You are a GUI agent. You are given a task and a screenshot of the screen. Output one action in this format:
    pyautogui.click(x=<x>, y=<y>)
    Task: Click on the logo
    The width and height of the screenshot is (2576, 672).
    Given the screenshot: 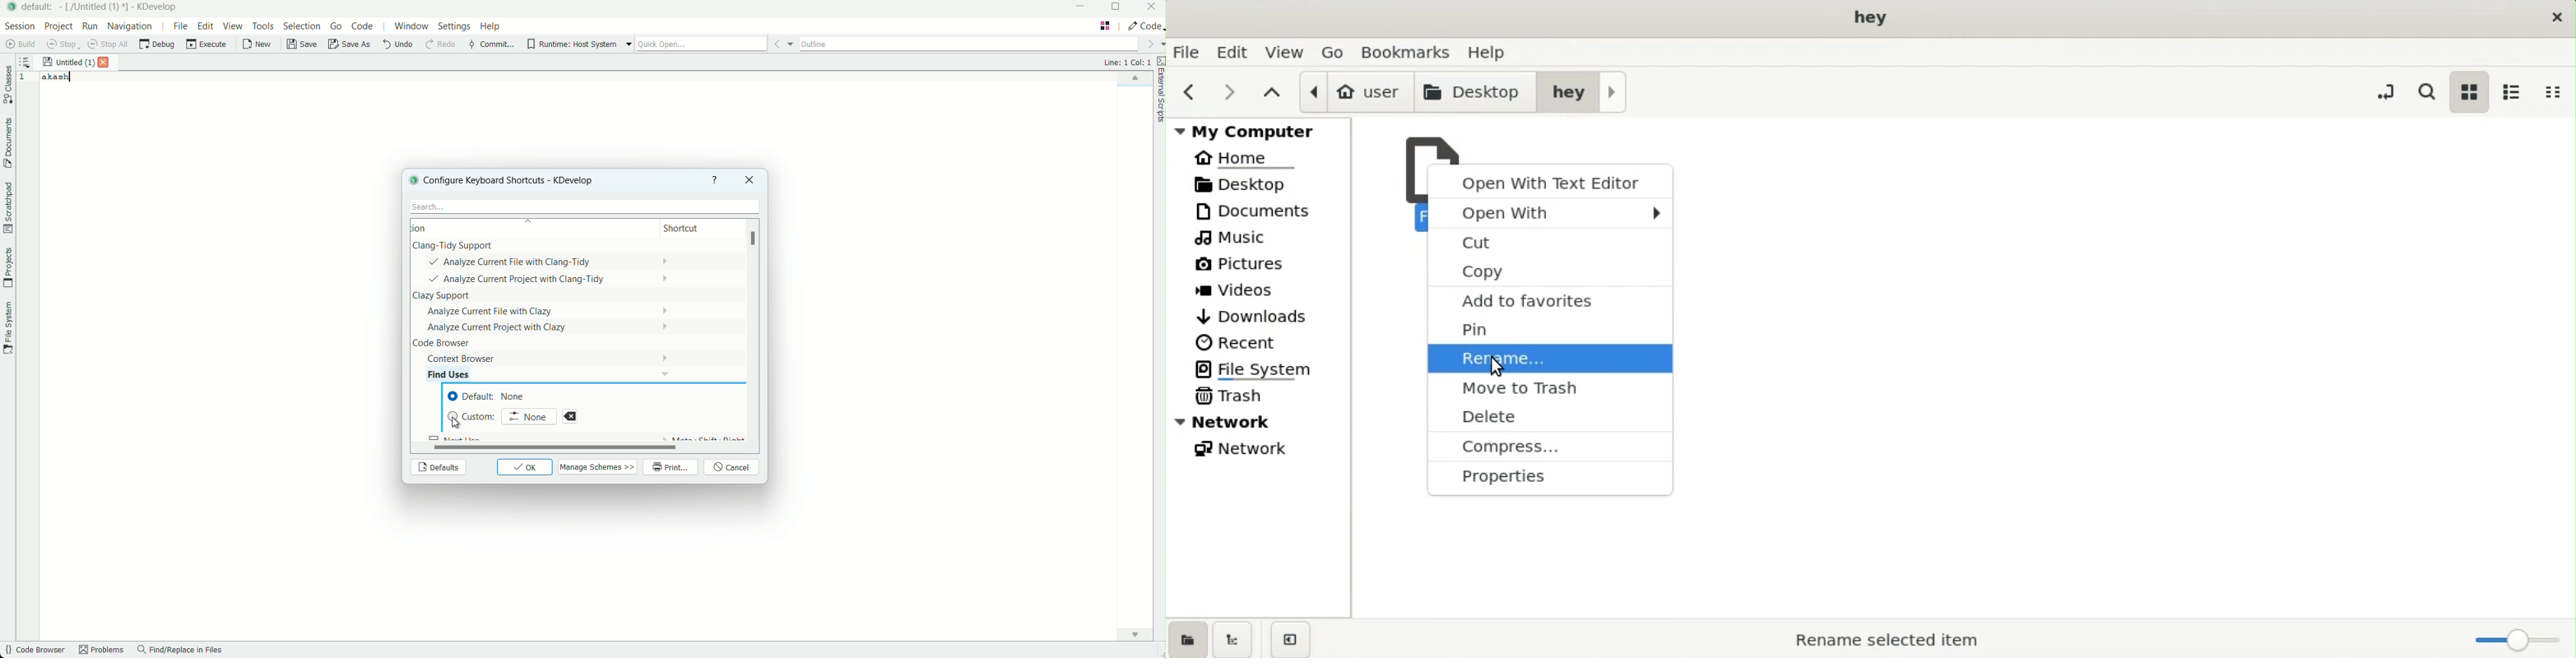 What is the action you would take?
    pyautogui.click(x=412, y=179)
    